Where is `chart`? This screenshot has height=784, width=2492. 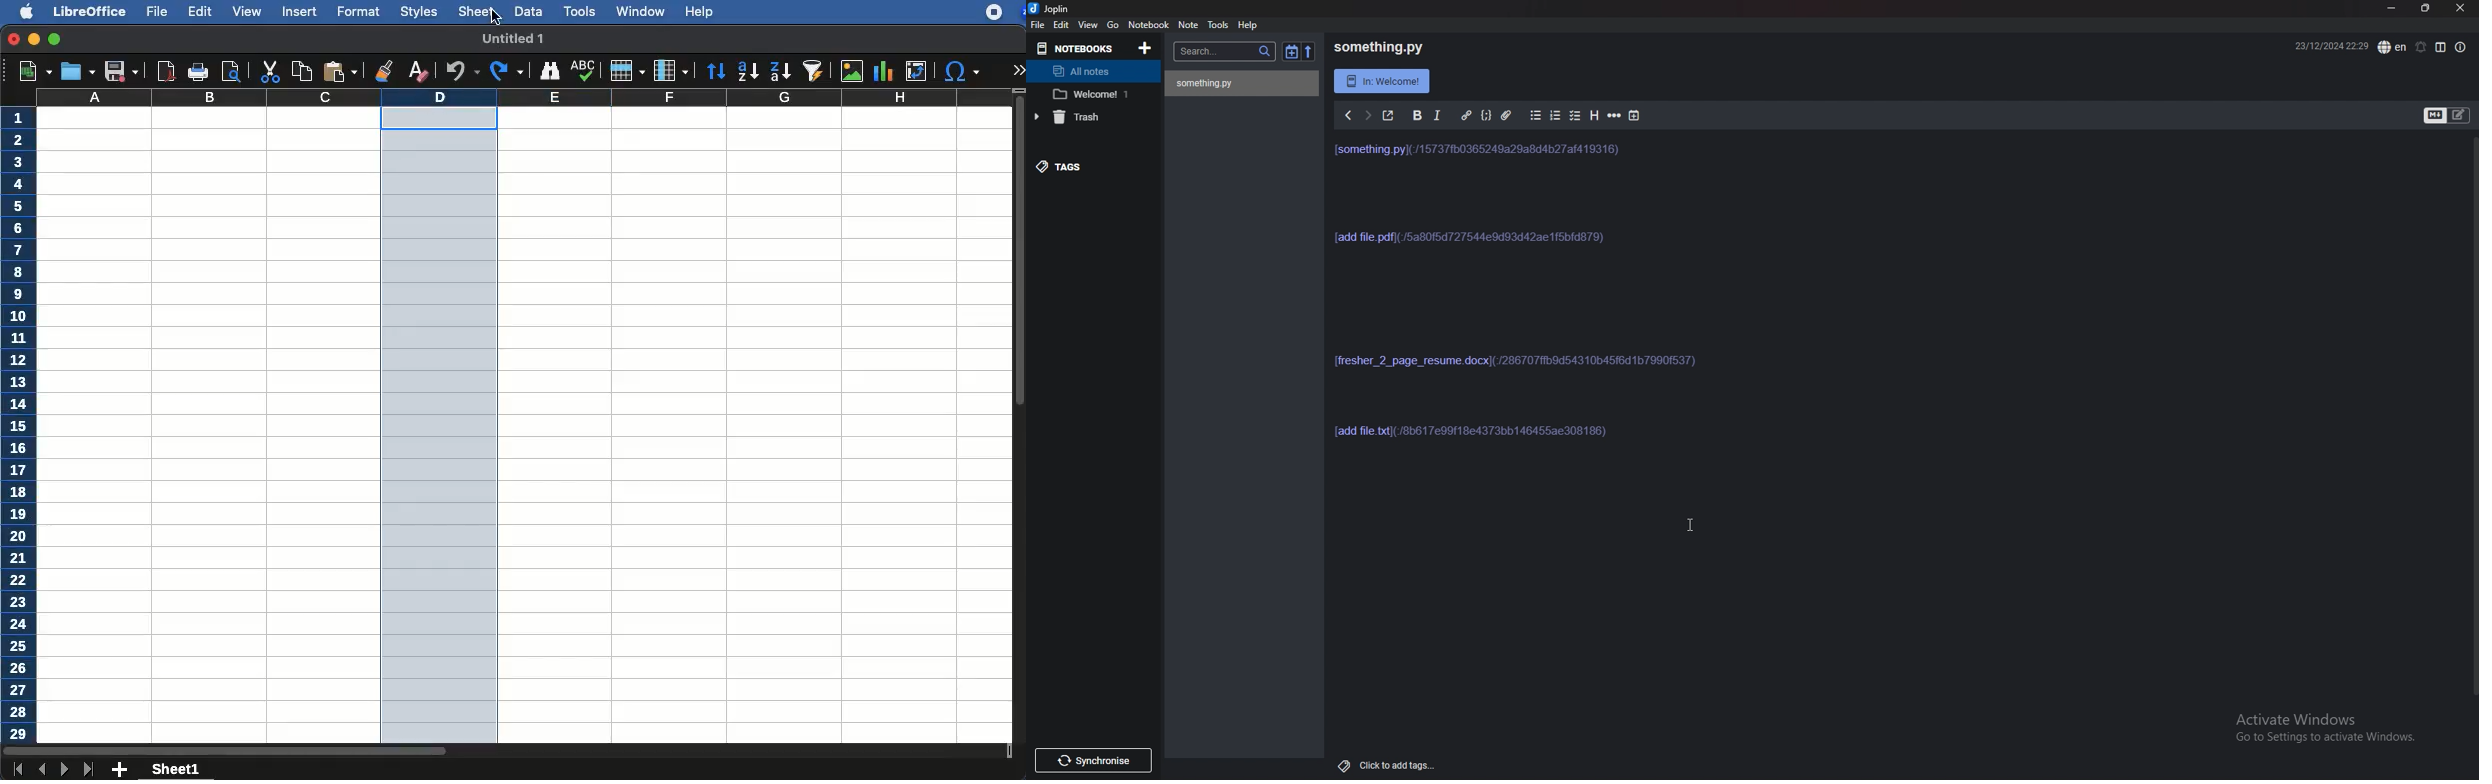
chart is located at coordinates (882, 70).